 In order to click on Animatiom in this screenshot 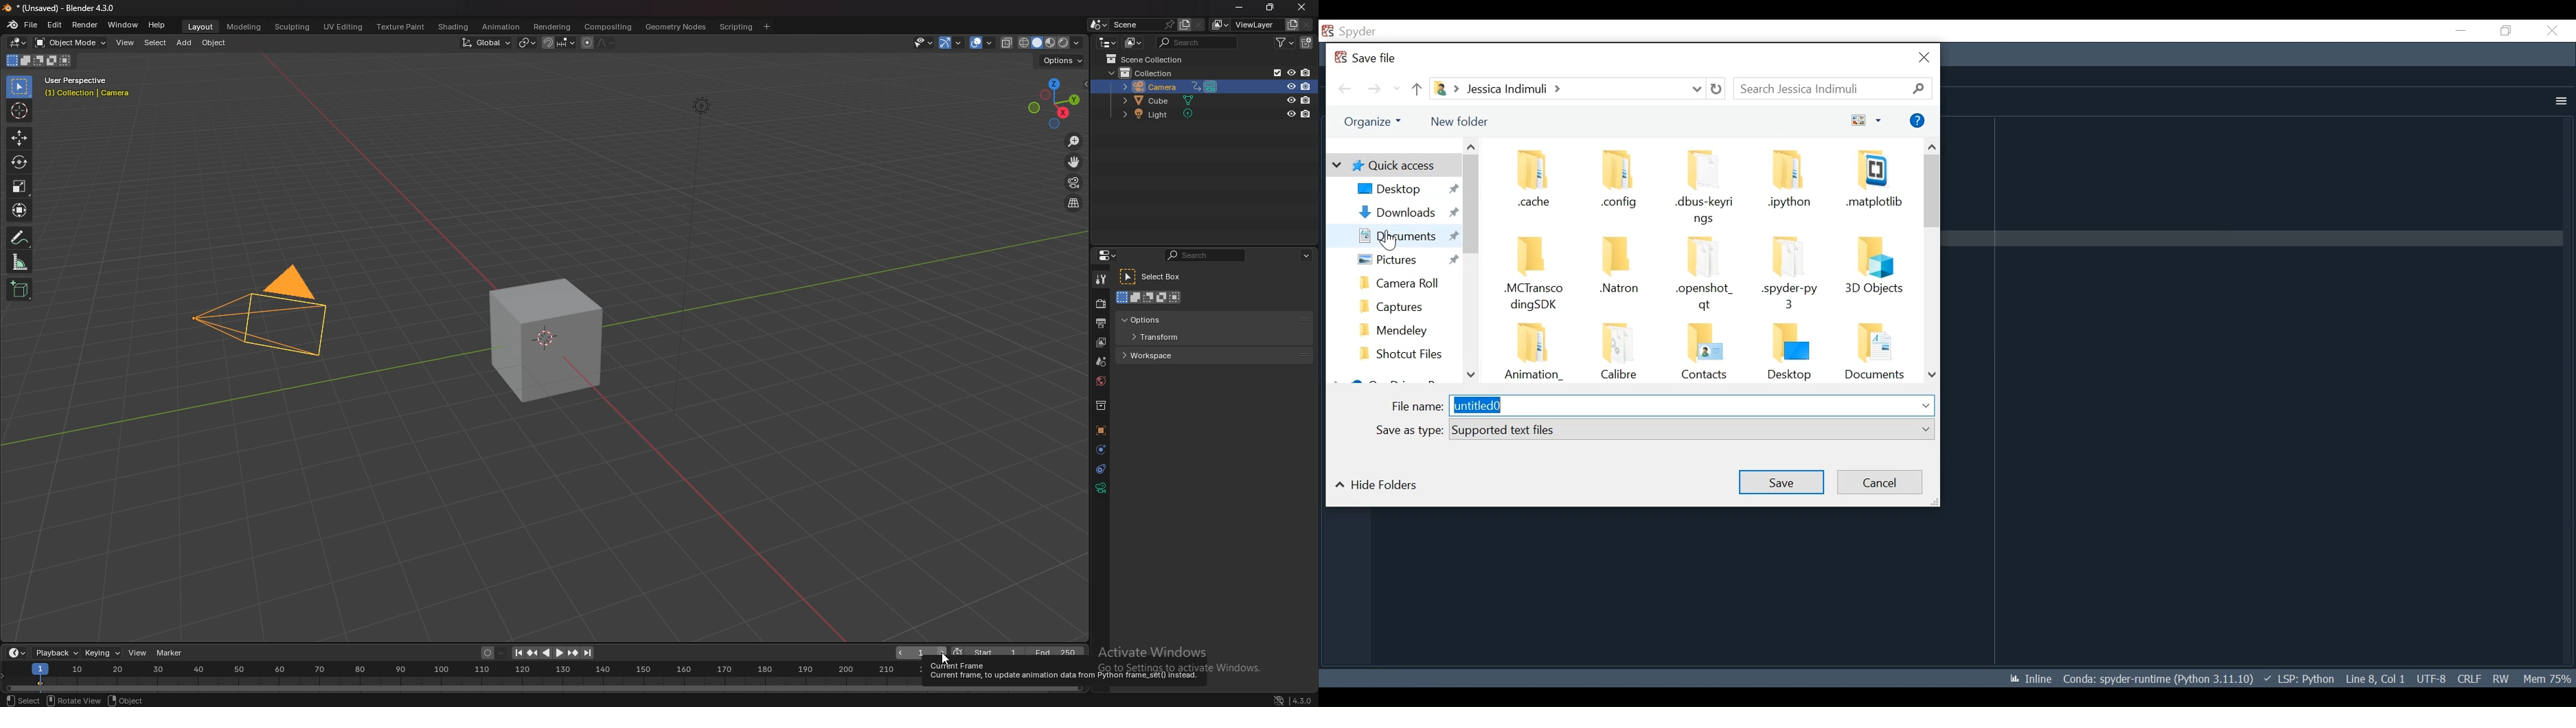, I will do `click(1531, 351)`.